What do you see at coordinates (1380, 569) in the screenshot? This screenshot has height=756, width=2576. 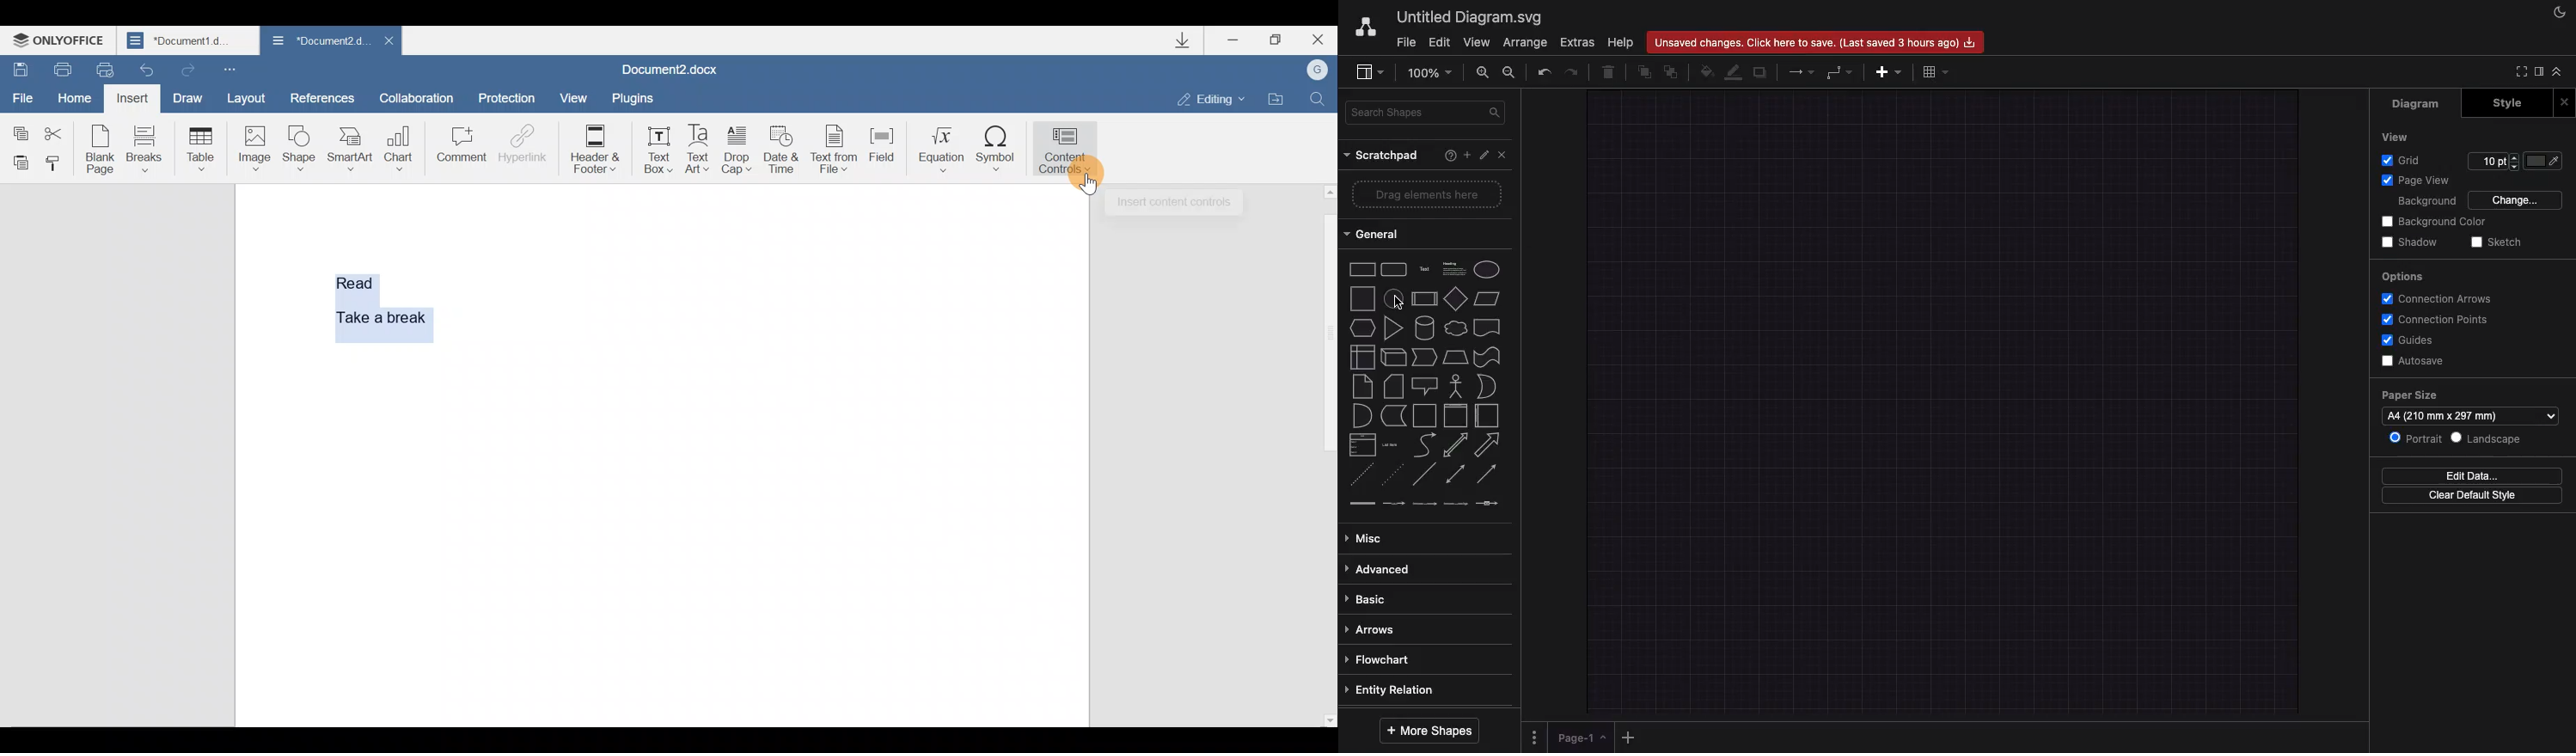 I see `Advanced` at bounding box center [1380, 569].